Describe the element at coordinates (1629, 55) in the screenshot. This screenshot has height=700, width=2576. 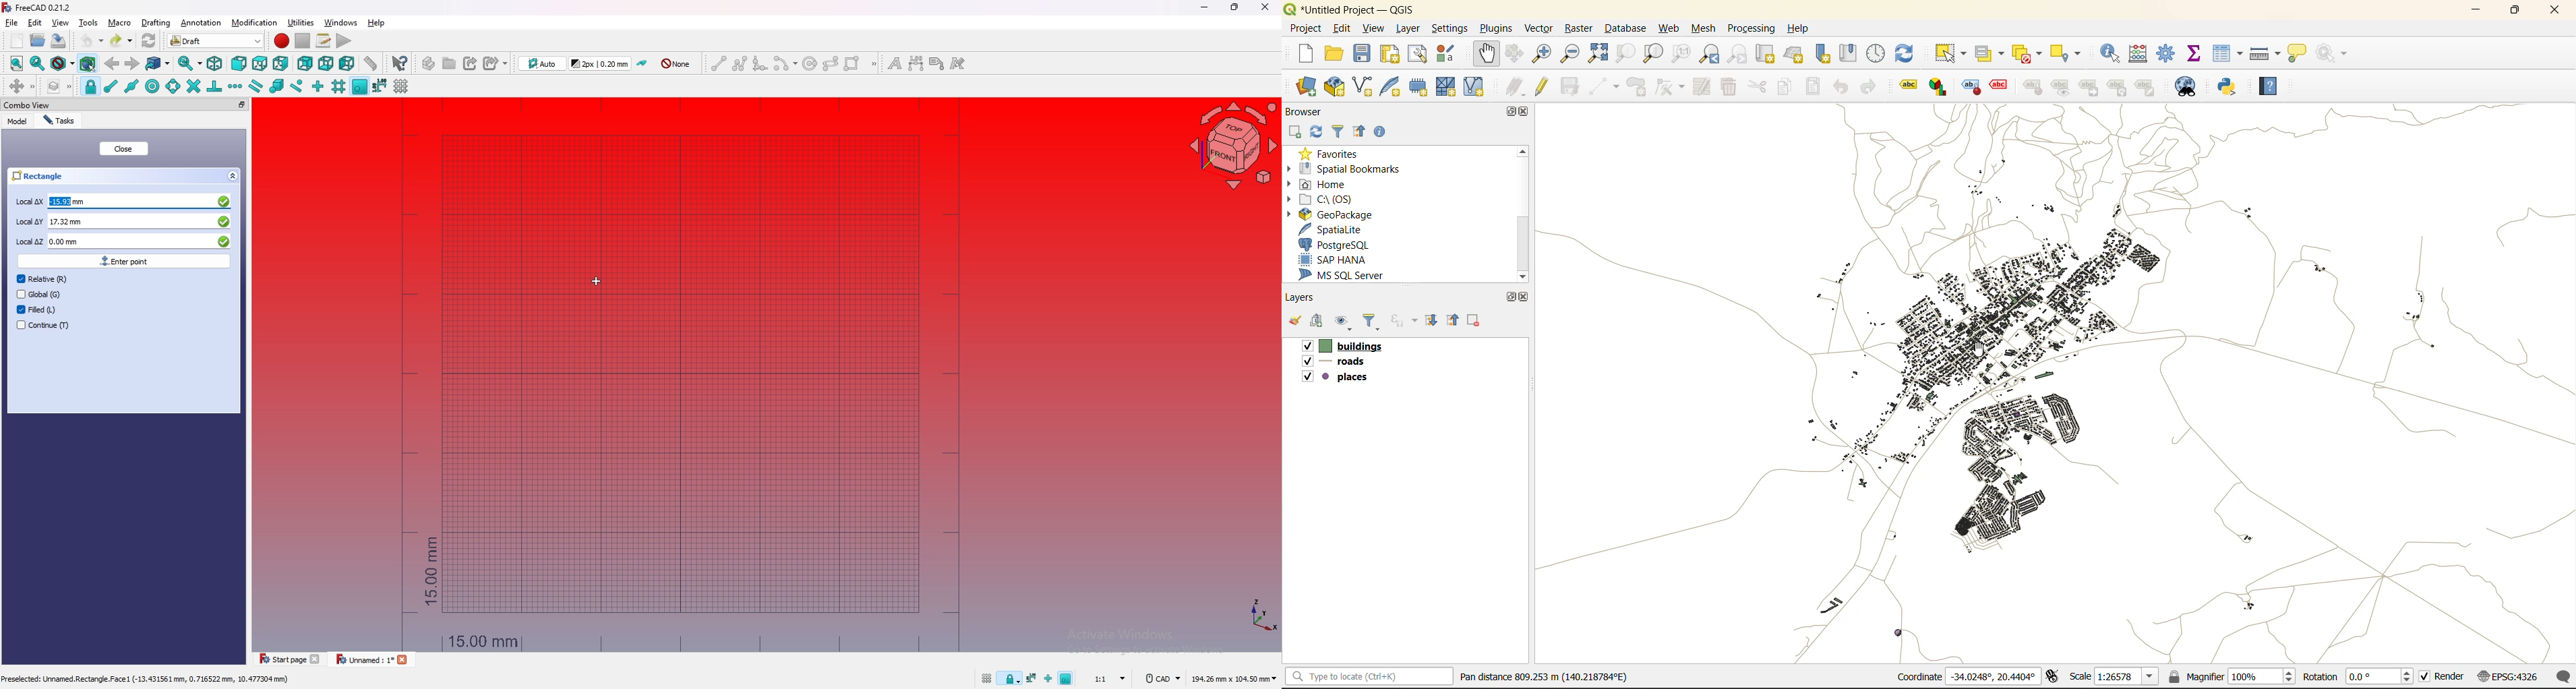
I see `zoom selection` at that location.